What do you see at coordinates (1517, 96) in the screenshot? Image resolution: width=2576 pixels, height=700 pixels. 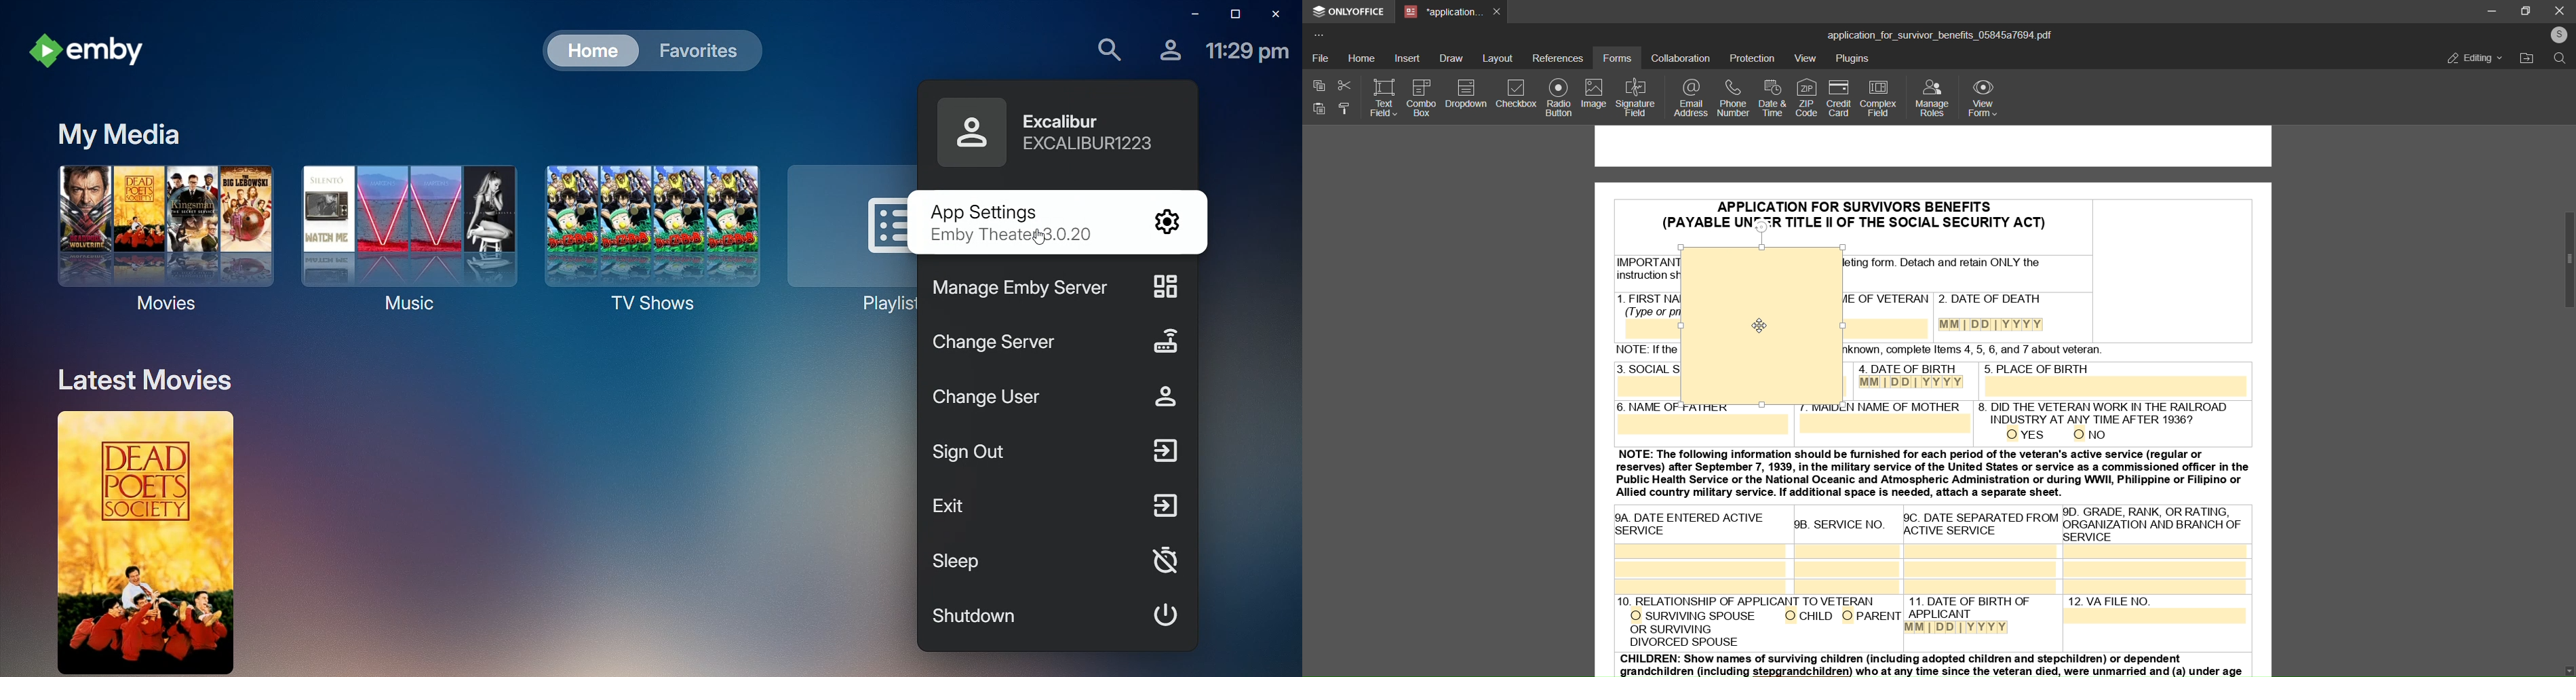 I see `check box` at bounding box center [1517, 96].